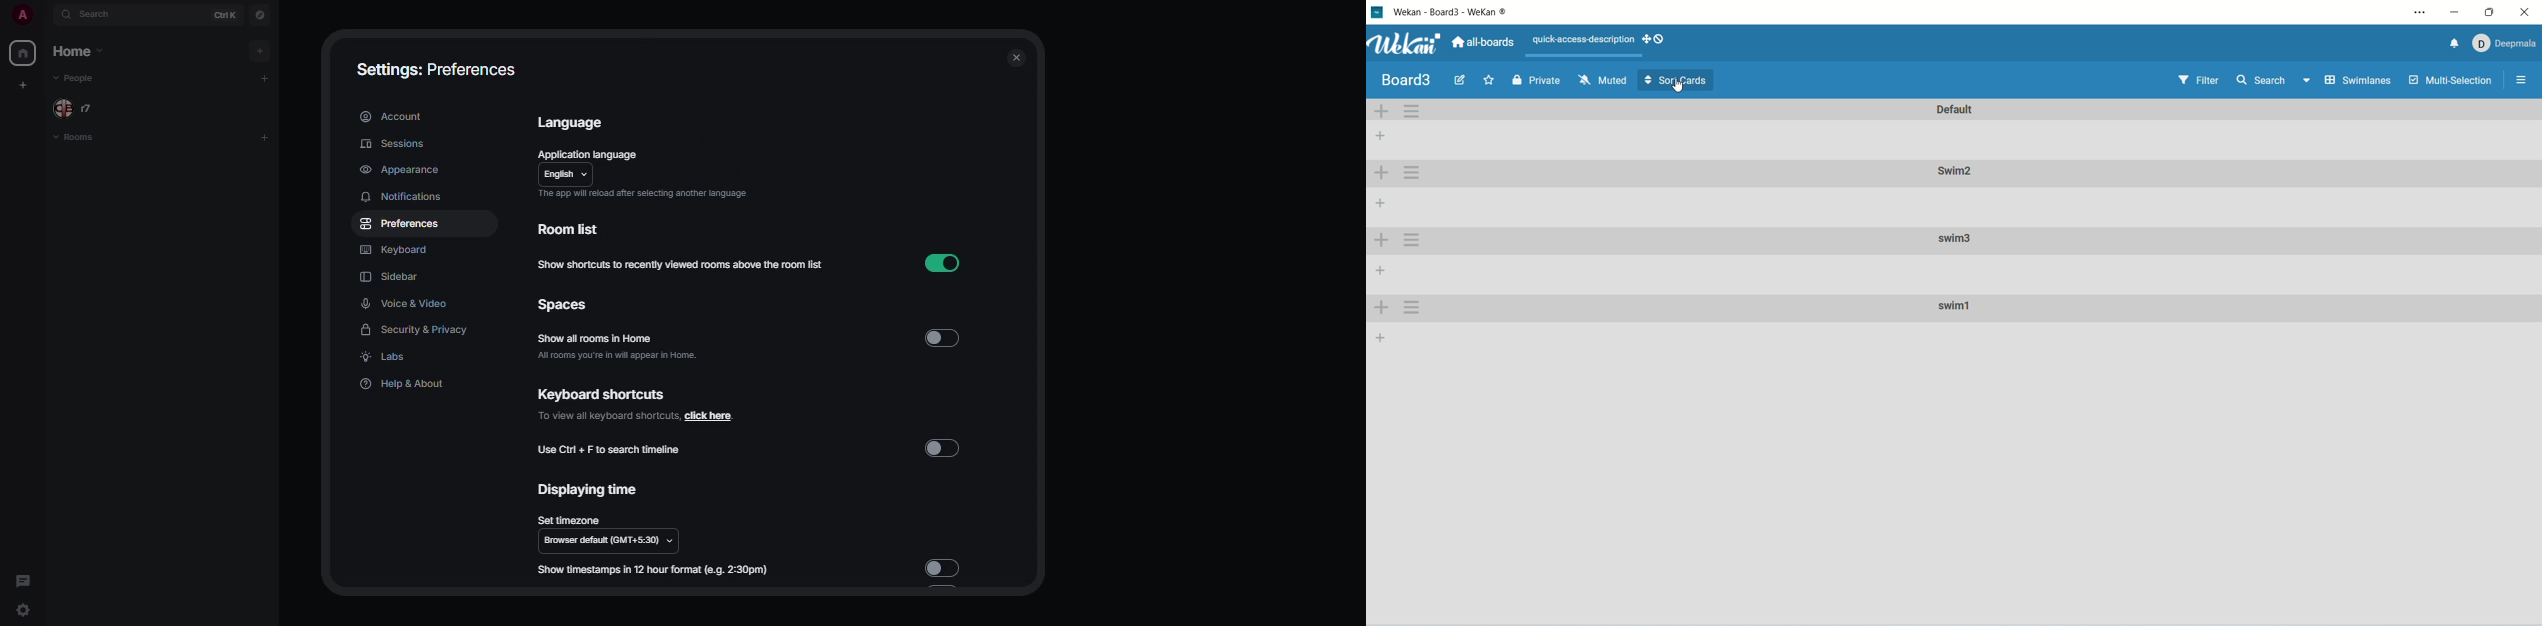 Image resolution: width=2548 pixels, height=644 pixels. I want to click on profile, so click(21, 13).